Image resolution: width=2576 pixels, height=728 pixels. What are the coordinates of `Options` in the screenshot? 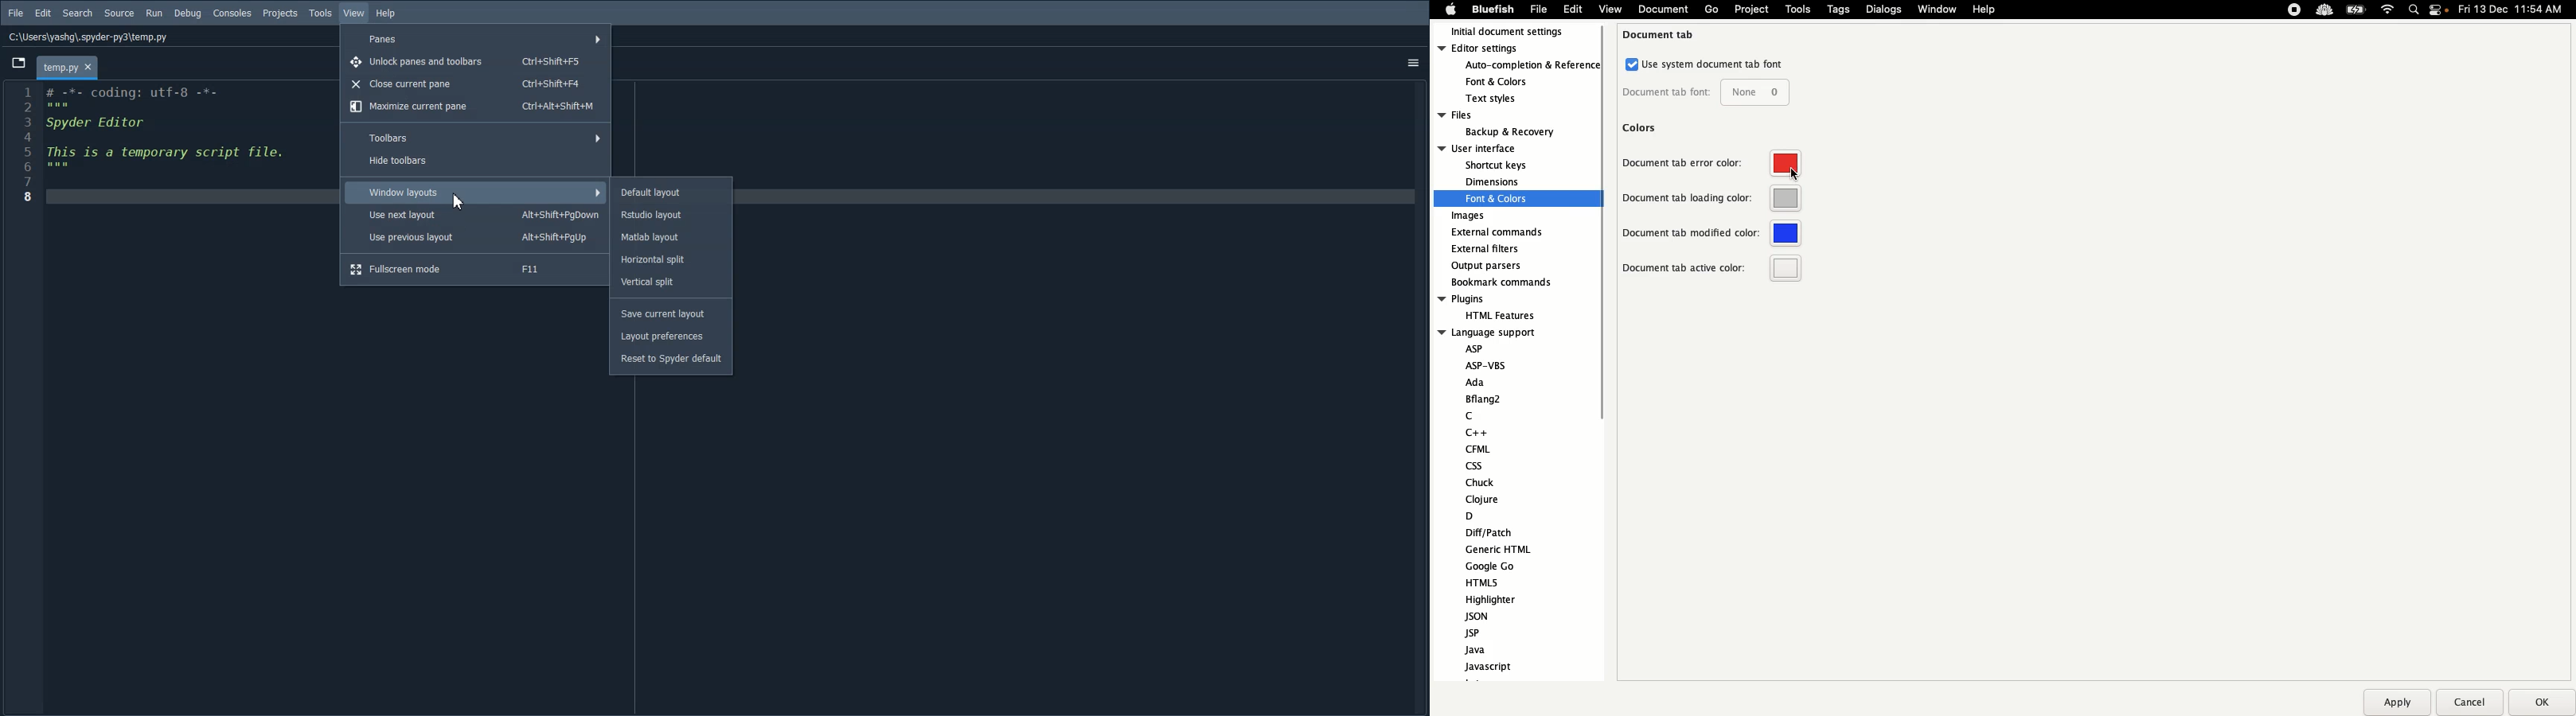 It's located at (1413, 63).